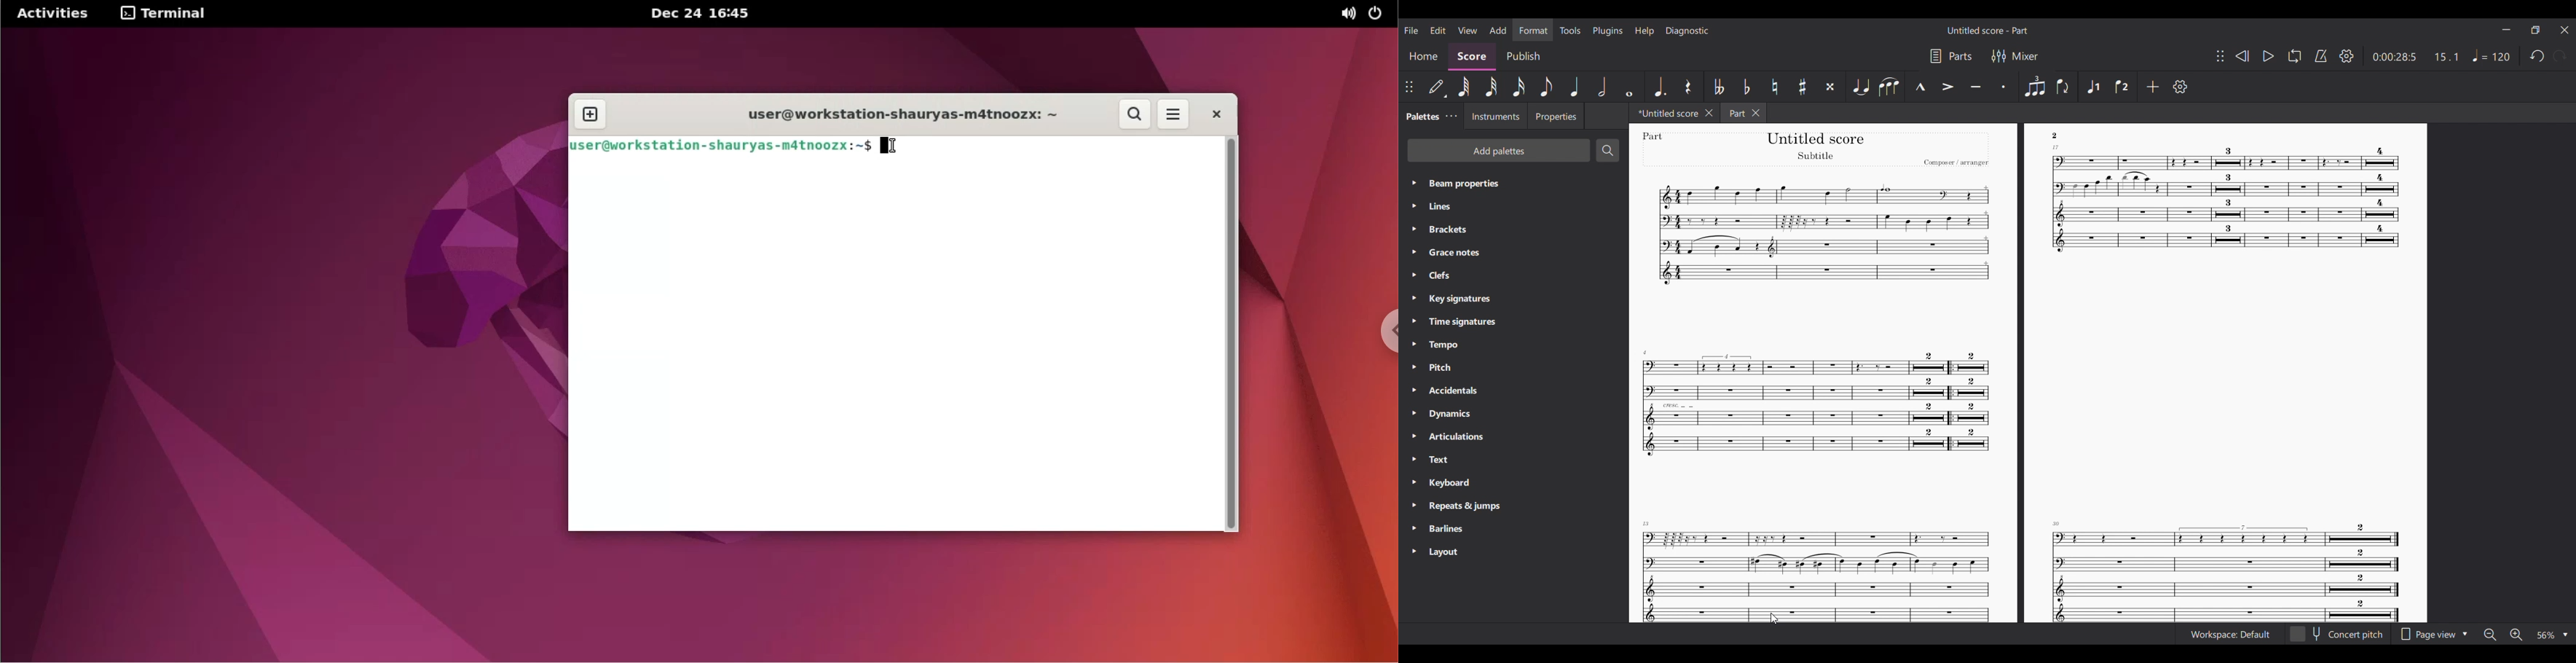 Image resolution: width=2576 pixels, height=672 pixels. I want to click on Tie, so click(1862, 87).